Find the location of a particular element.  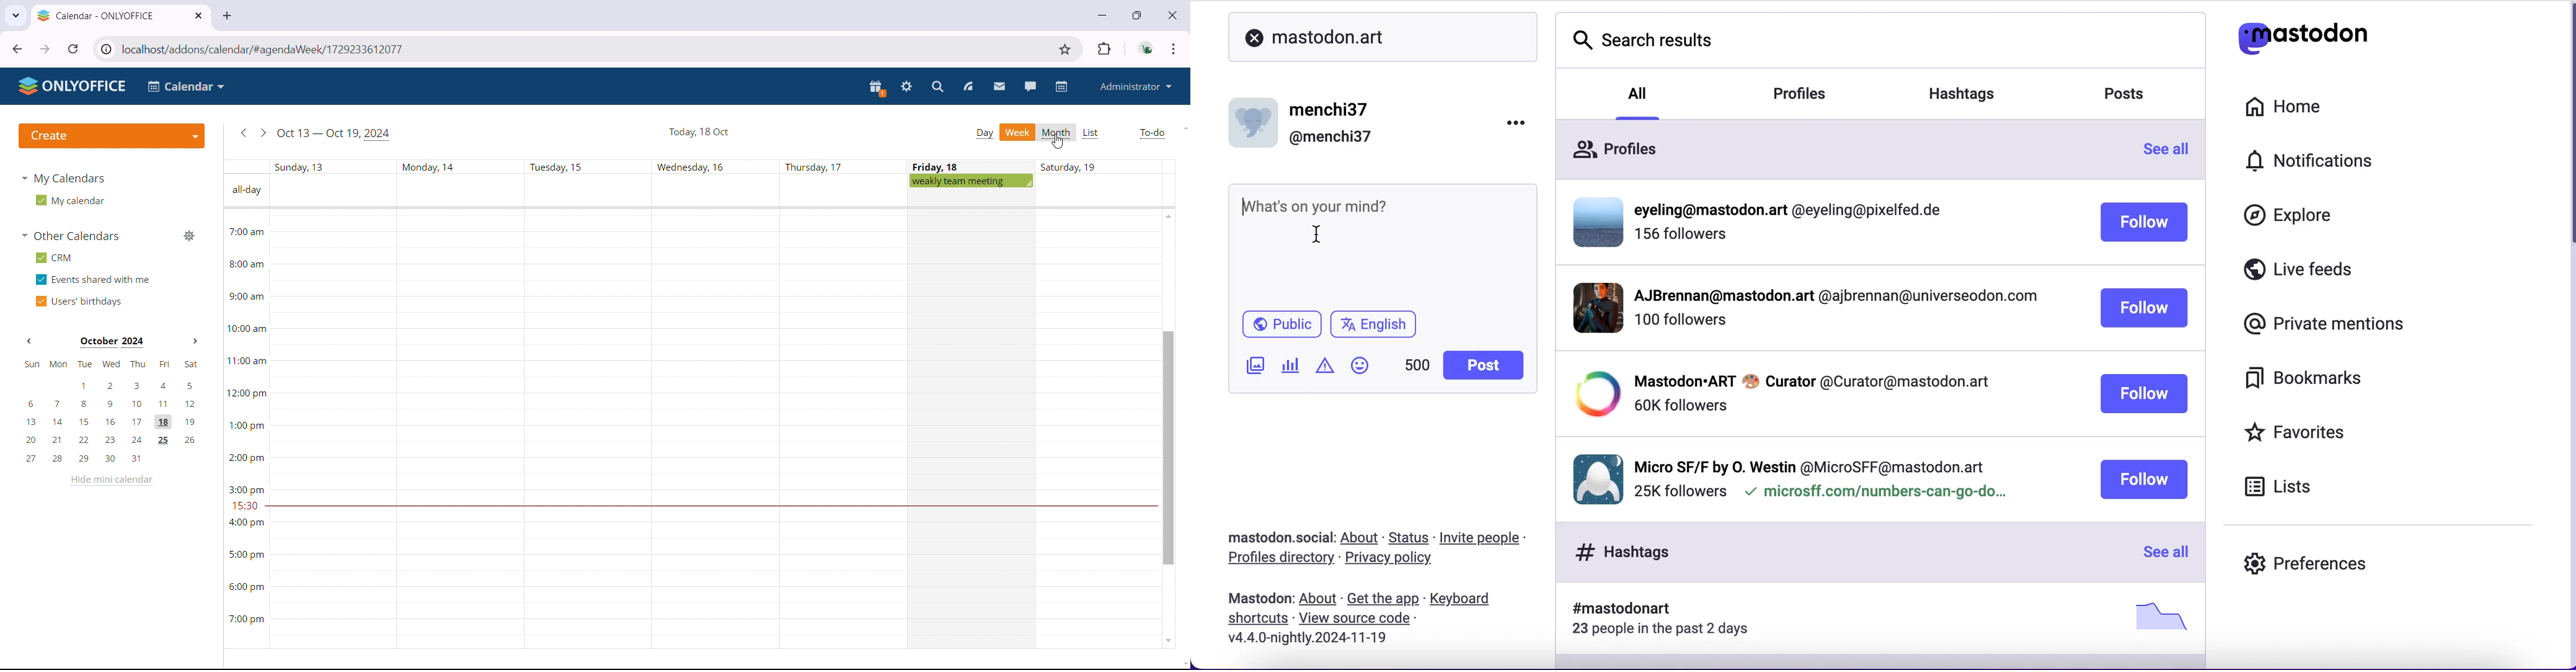

picture is located at coordinates (2156, 616).